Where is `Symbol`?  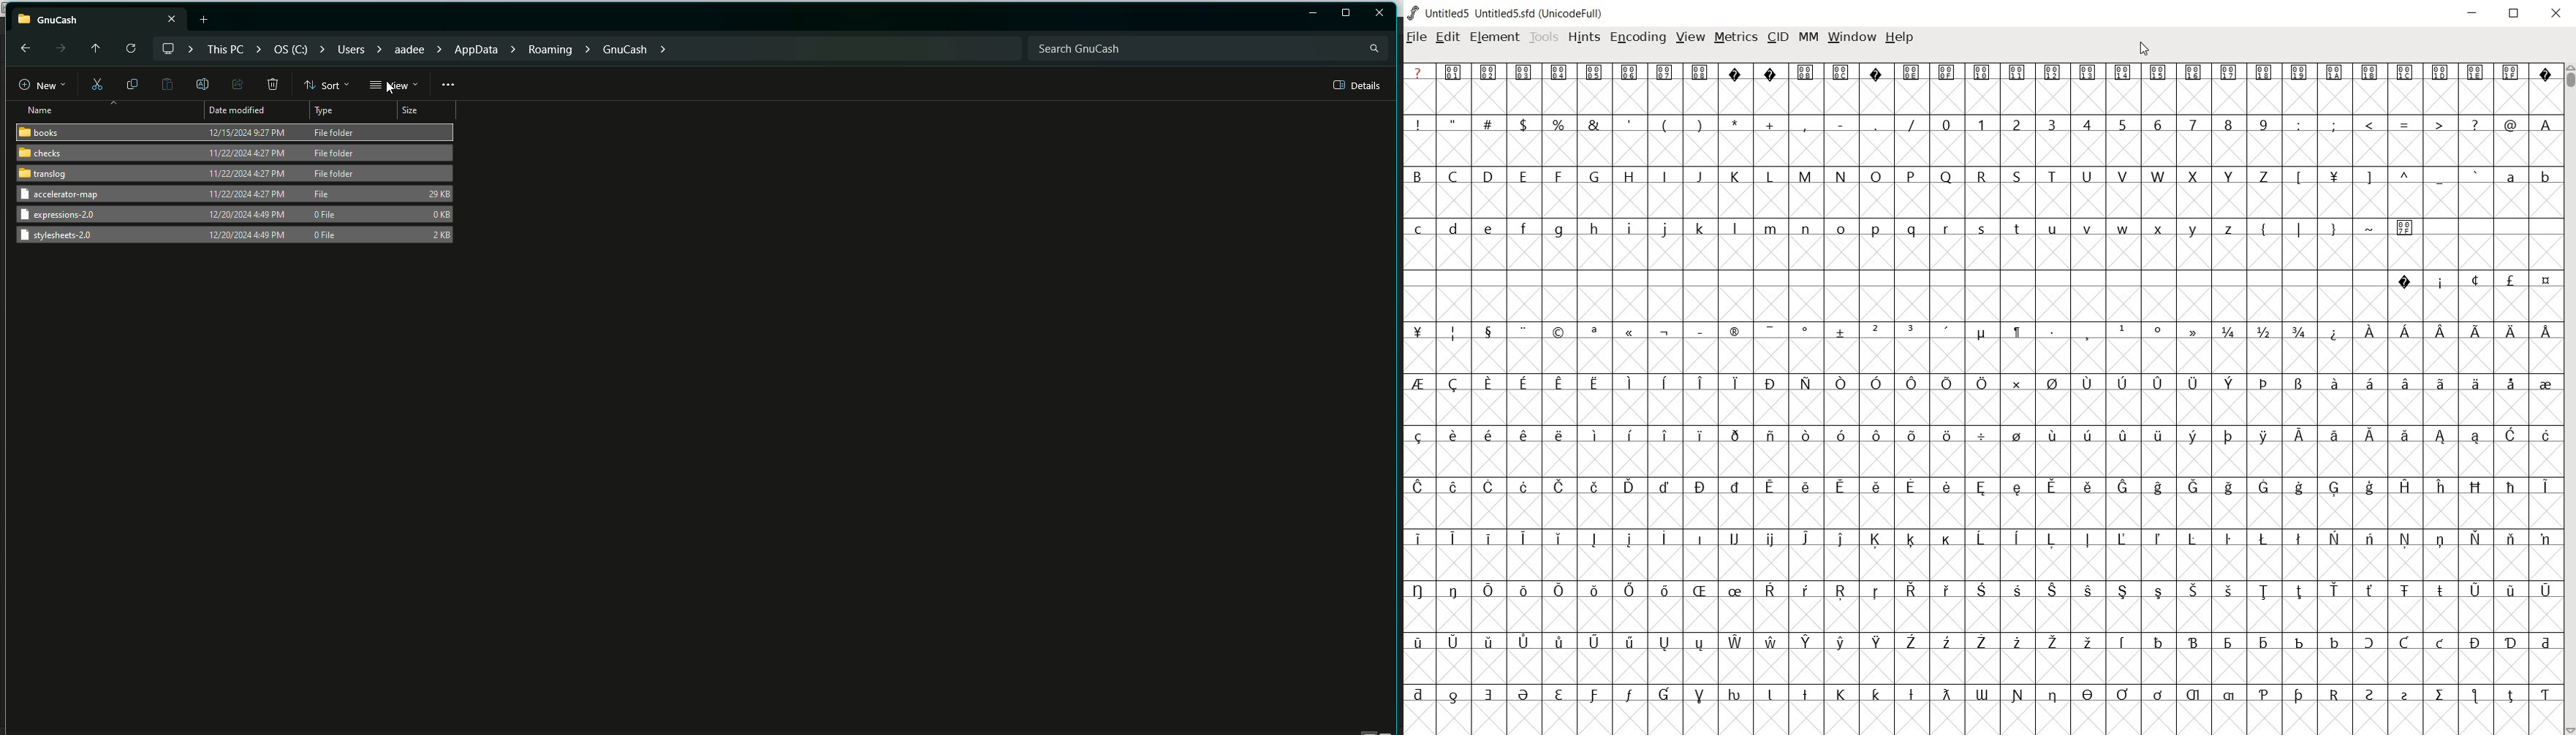 Symbol is located at coordinates (1421, 590).